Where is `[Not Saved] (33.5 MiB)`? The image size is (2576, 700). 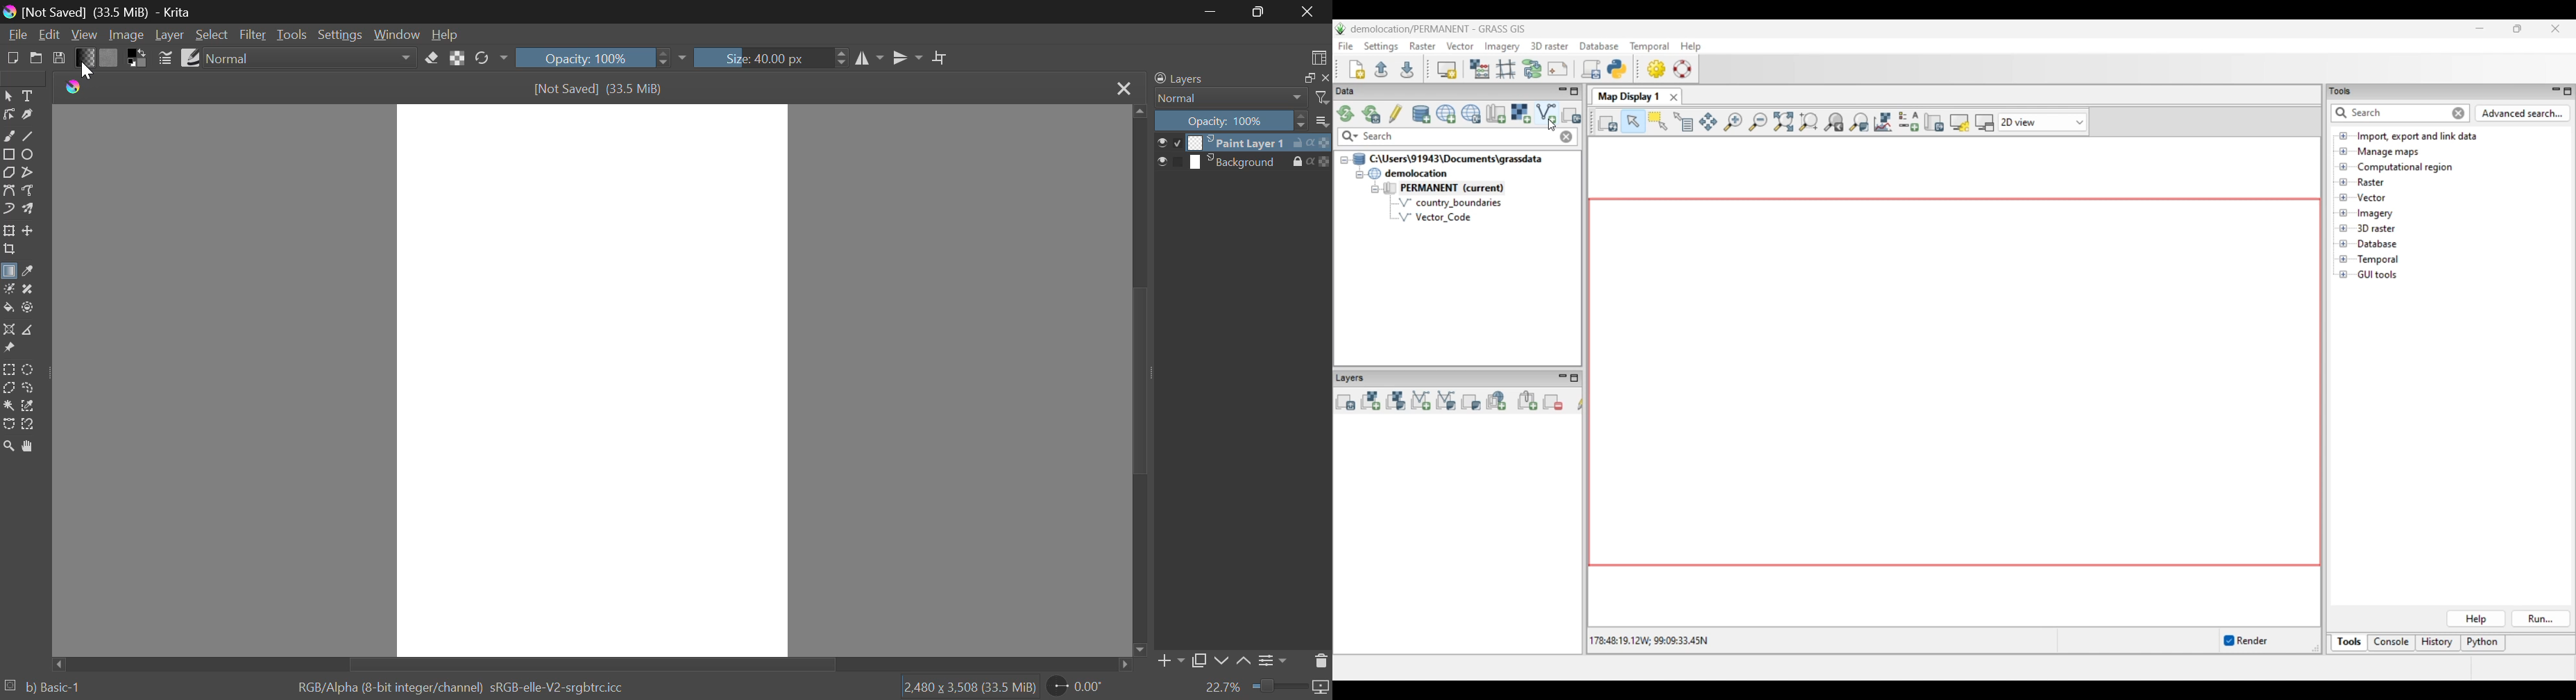
[Not Saved] (33.5 MiB) is located at coordinates (599, 89).